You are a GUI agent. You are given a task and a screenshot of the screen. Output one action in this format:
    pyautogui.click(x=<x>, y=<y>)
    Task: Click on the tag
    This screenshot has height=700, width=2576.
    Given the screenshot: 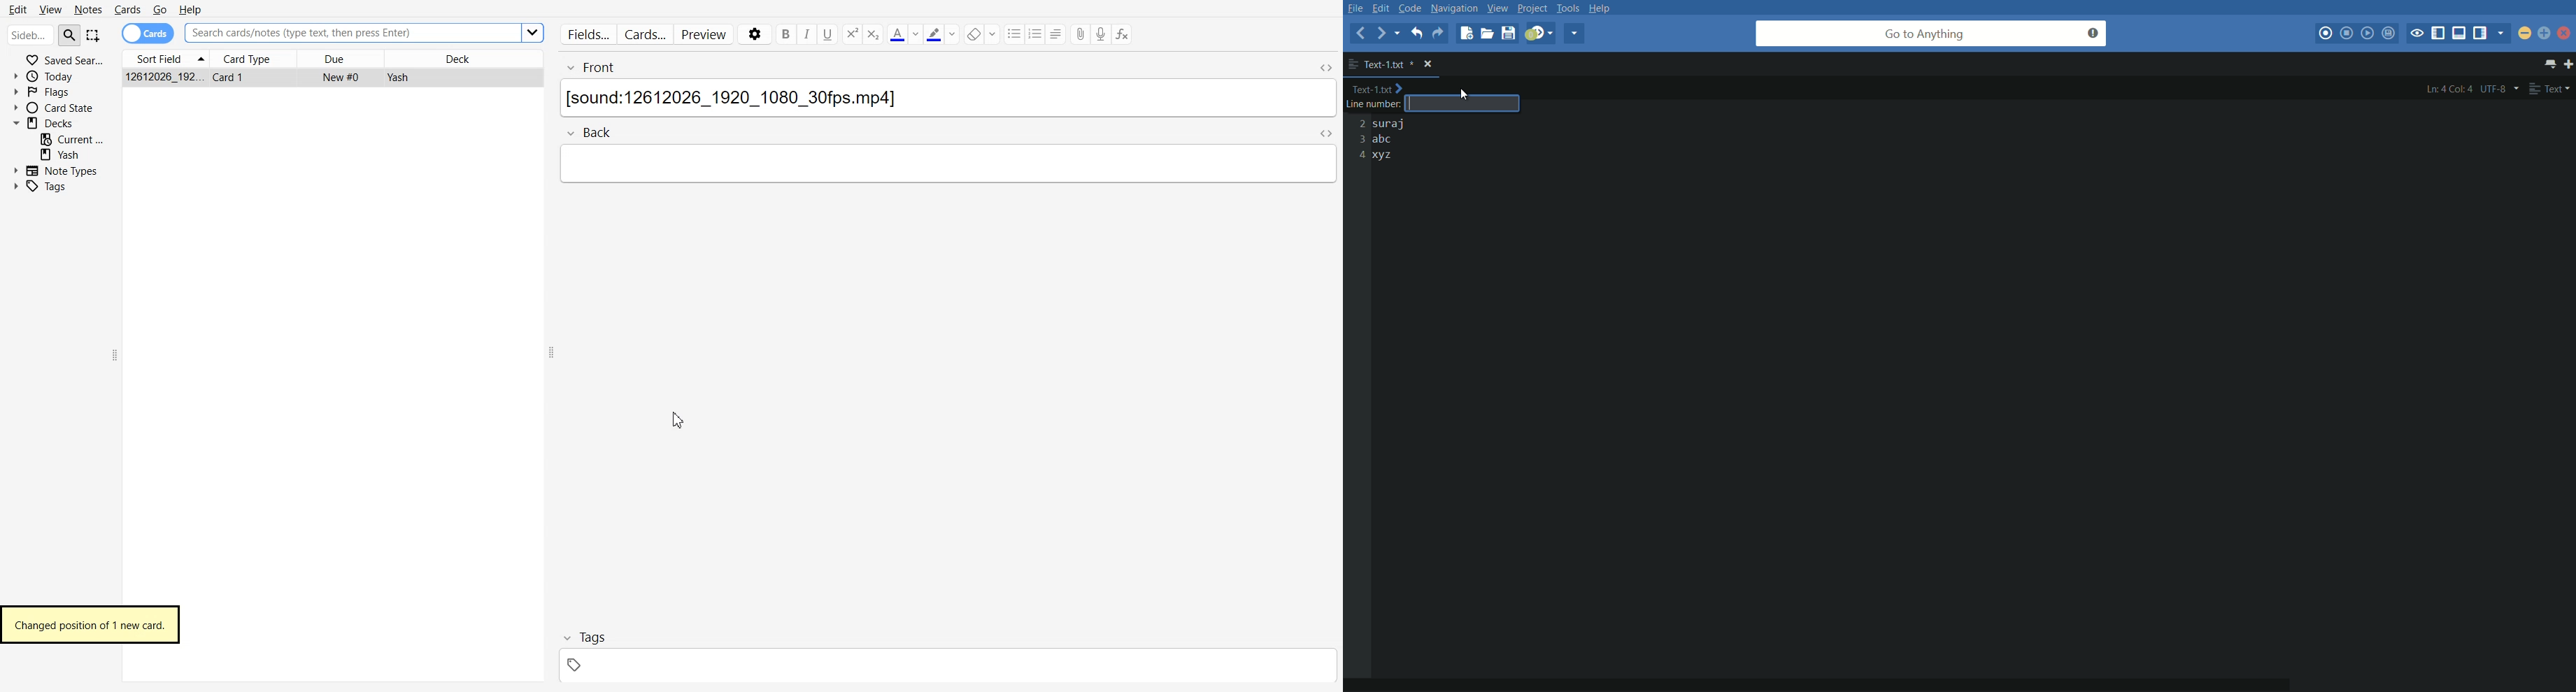 What is the action you would take?
    pyautogui.click(x=946, y=668)
    